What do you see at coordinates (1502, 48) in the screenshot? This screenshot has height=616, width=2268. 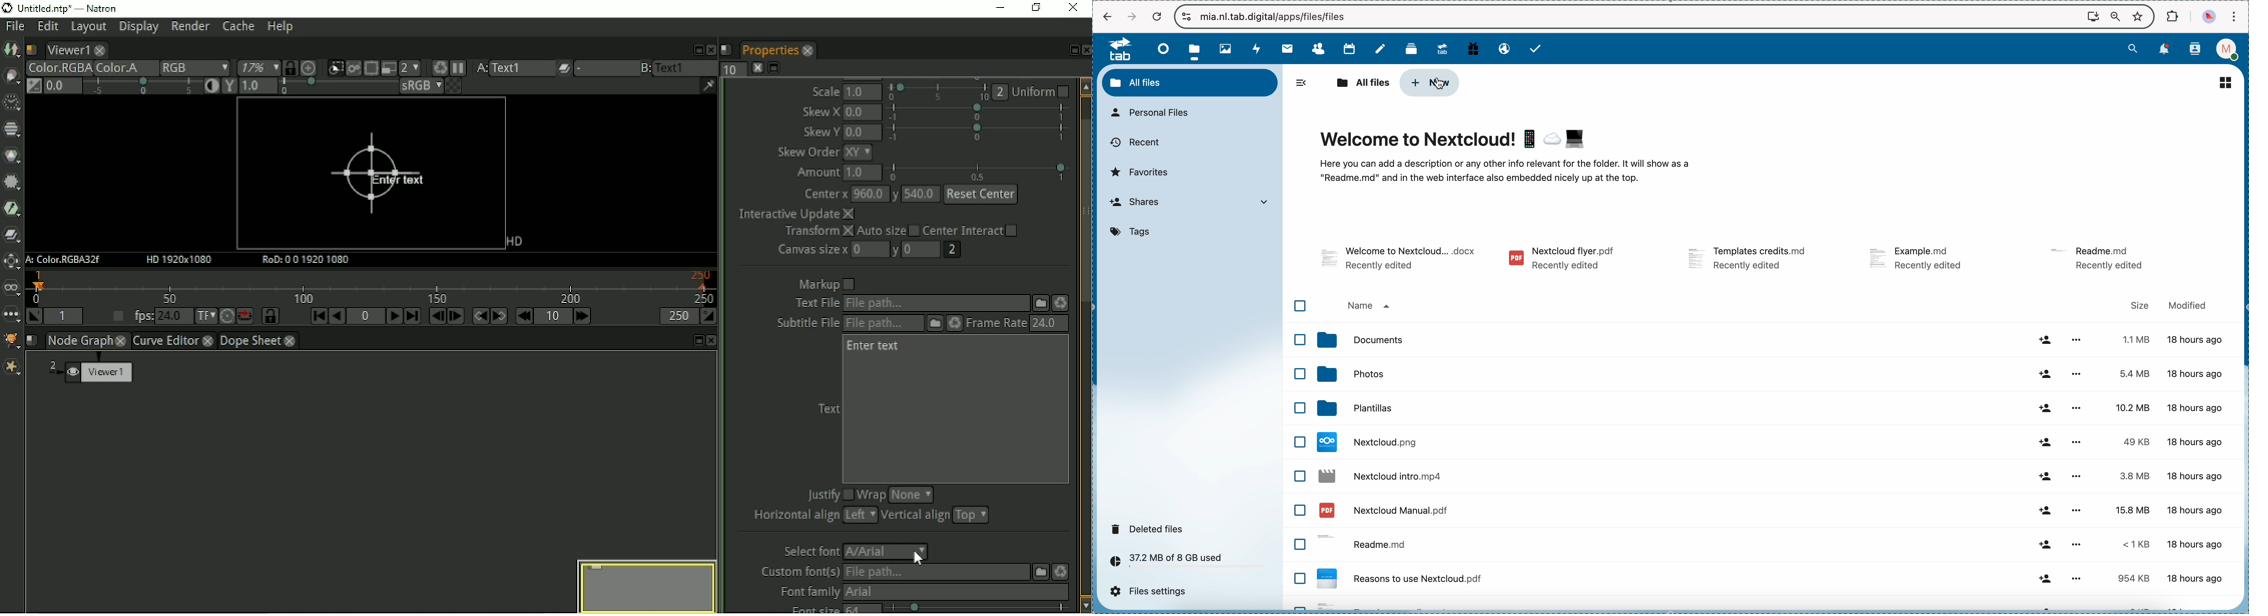 I see `email` at bounding box center [1502, 48].